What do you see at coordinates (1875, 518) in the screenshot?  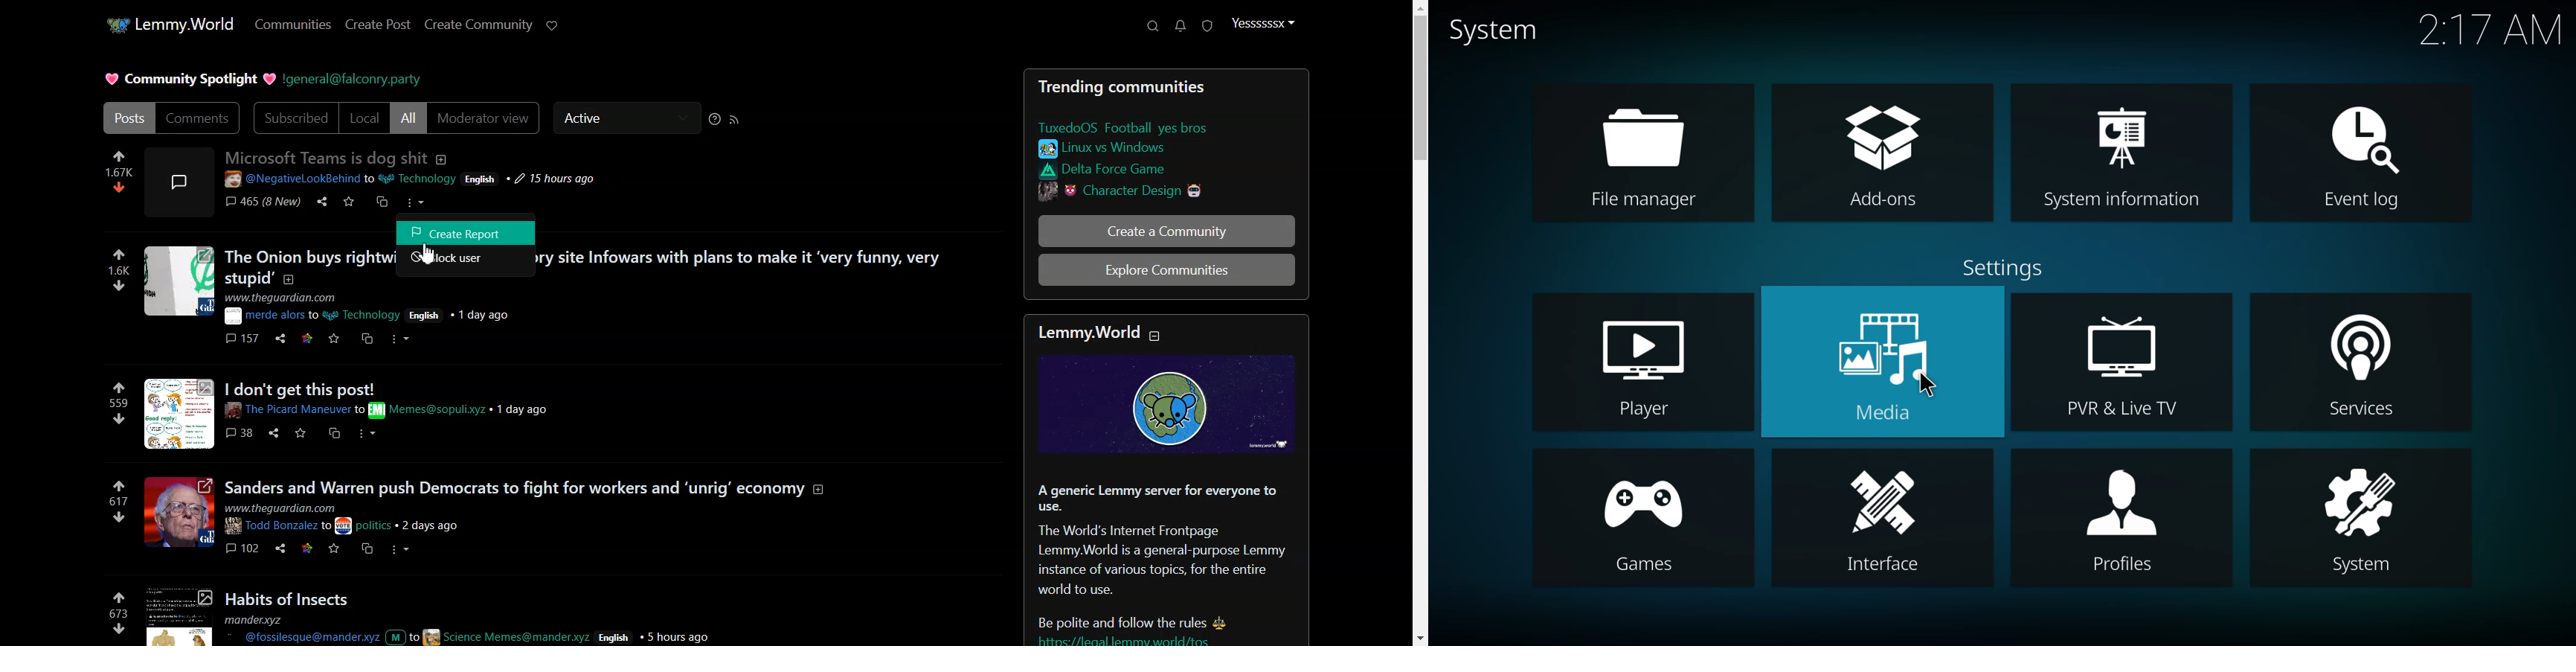 I see `interface` at bounding box center [1875, 518].